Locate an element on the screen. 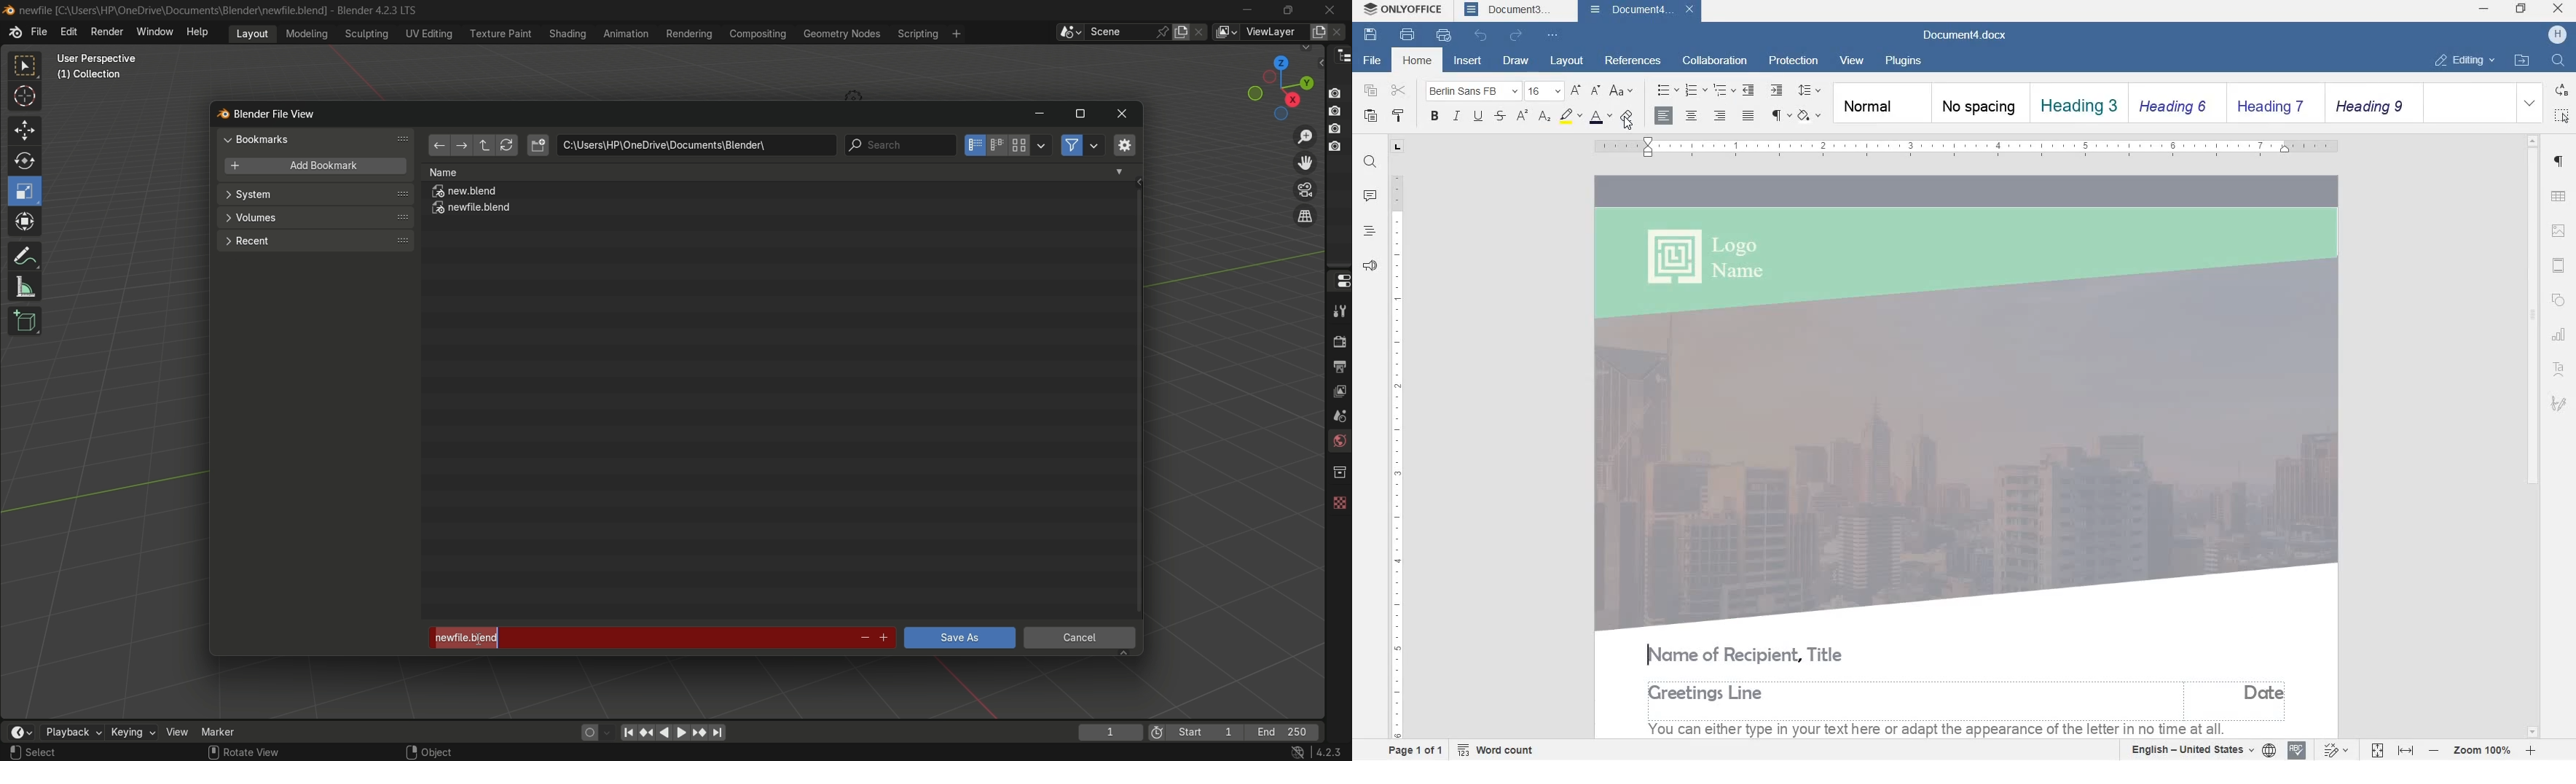 This screenshot has height=784, width=2576. L is located at coordinates (1396, 147).